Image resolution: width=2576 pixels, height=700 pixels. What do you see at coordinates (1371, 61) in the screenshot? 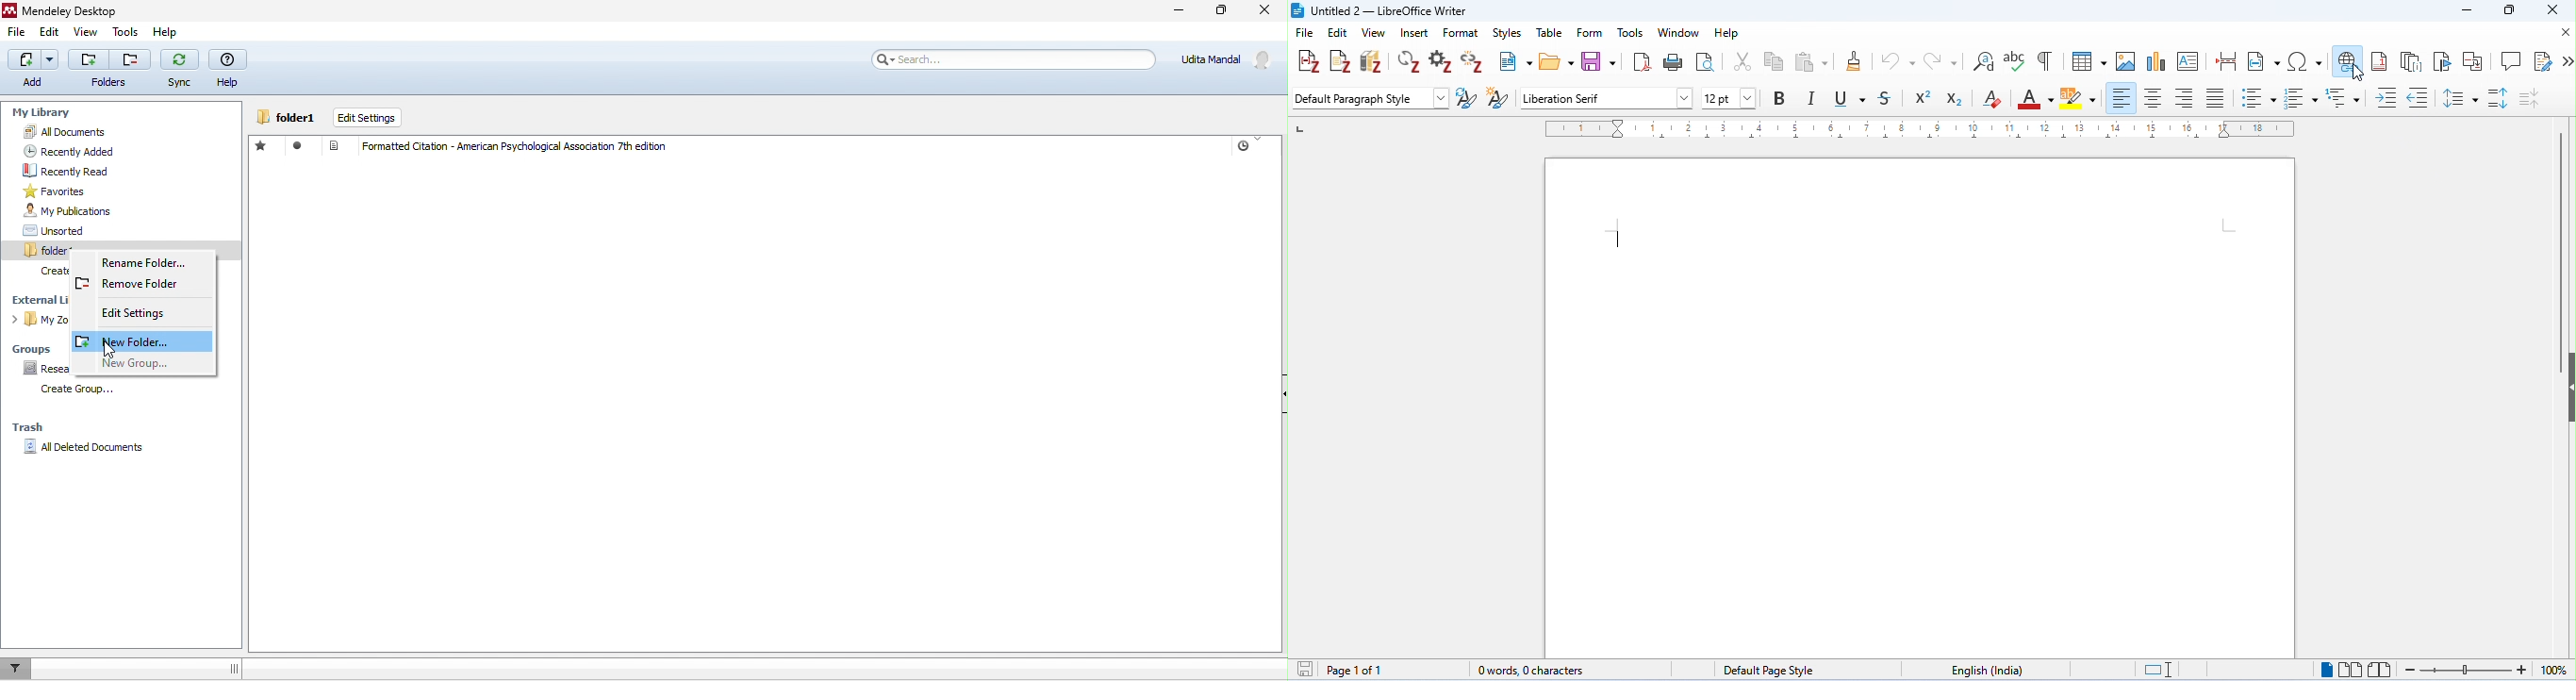
I see `add/edit bibliography` at bounding box center [1371, 61].